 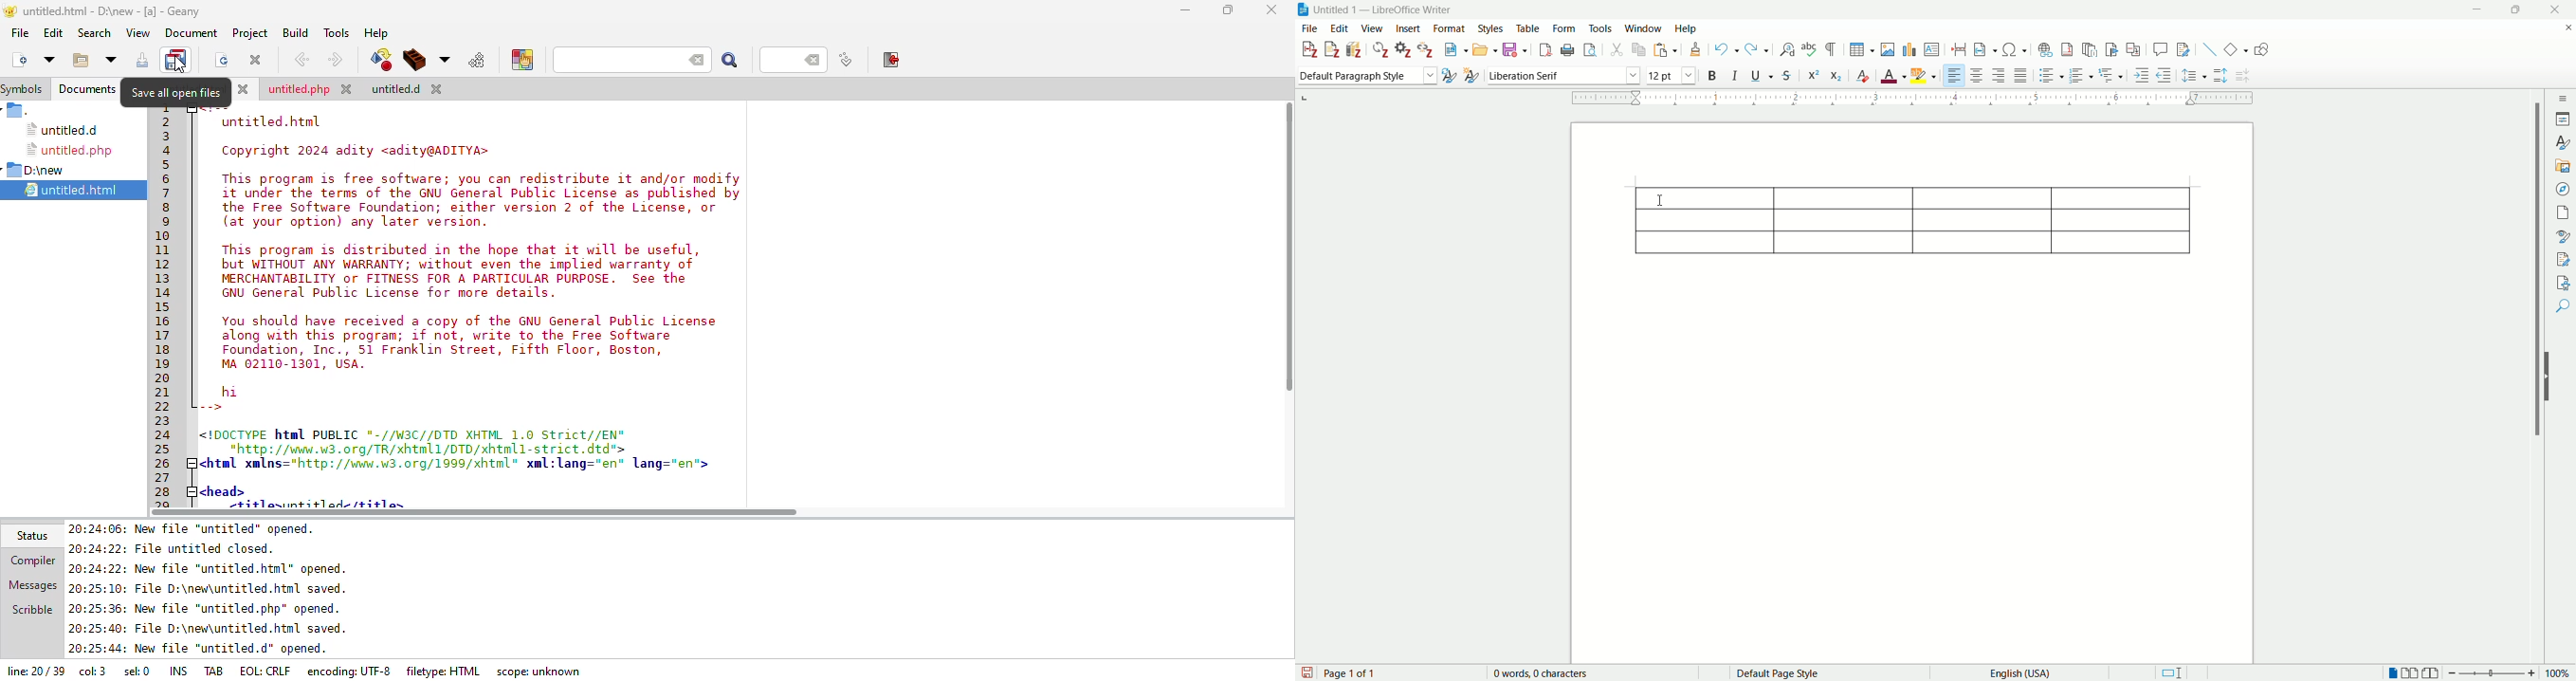 I want to click on insert chart, so click(x=1908, y=51).